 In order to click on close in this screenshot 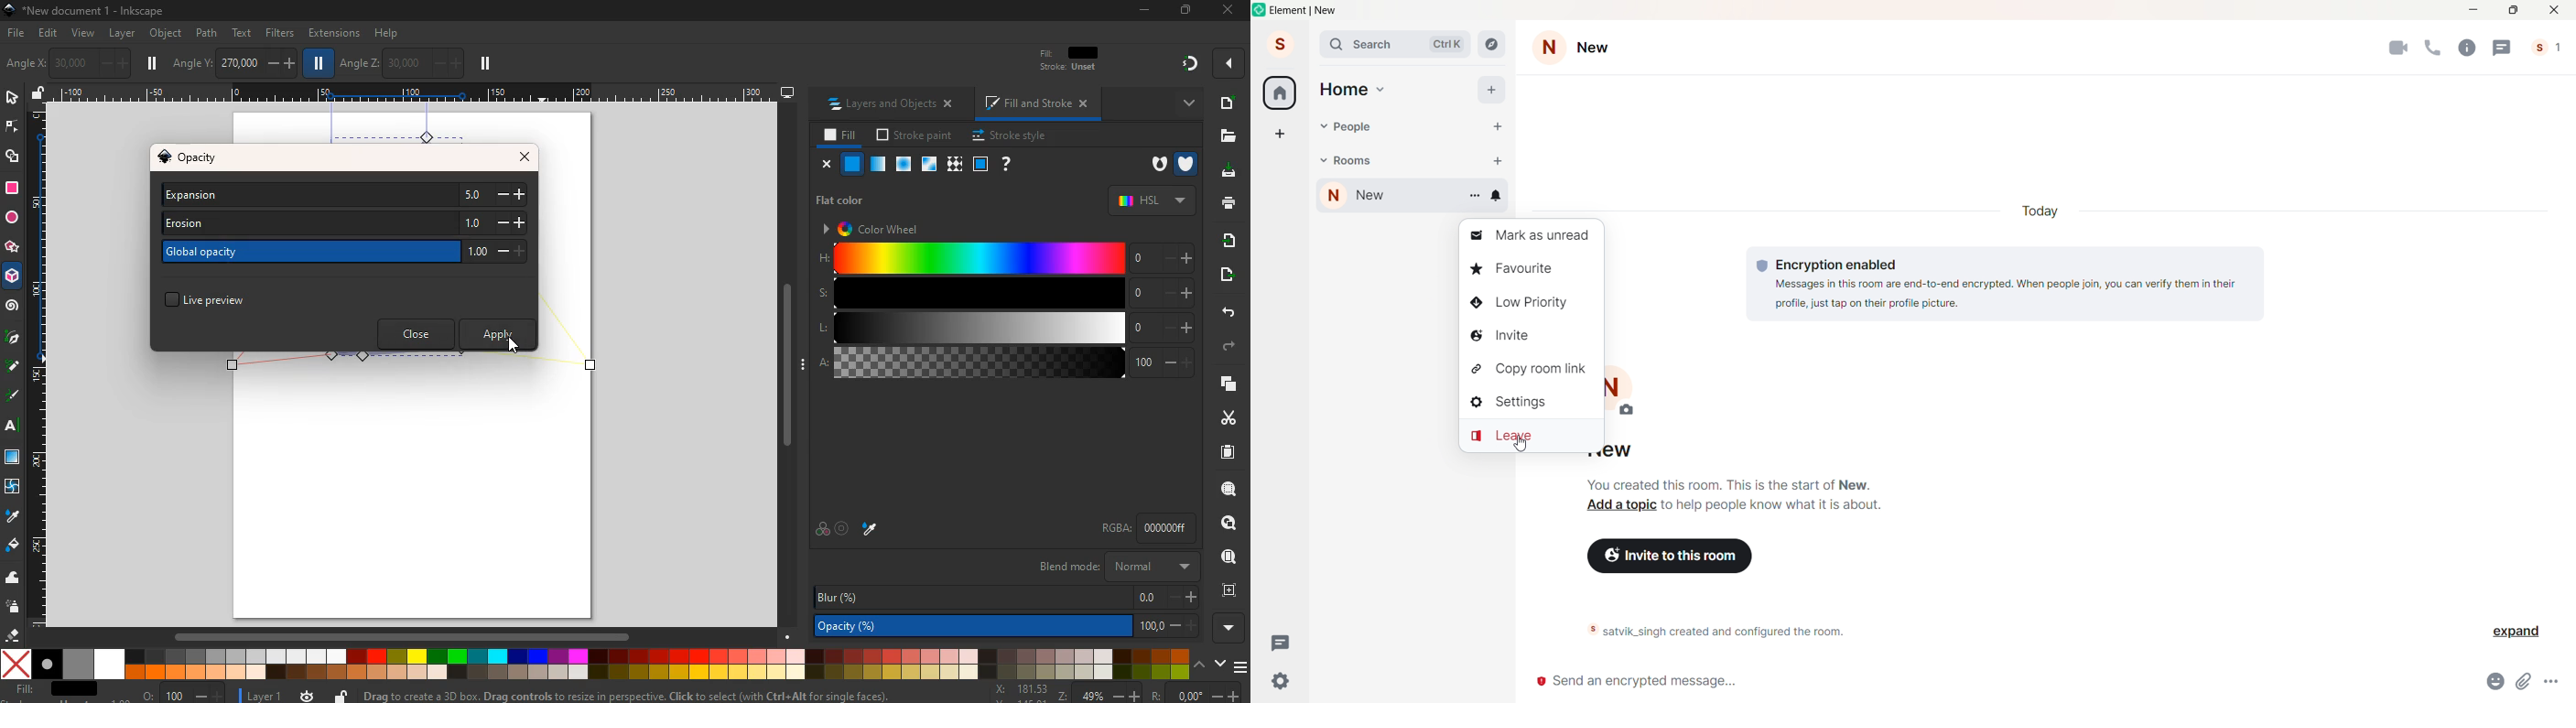, I will do `click(1226, 11)`.